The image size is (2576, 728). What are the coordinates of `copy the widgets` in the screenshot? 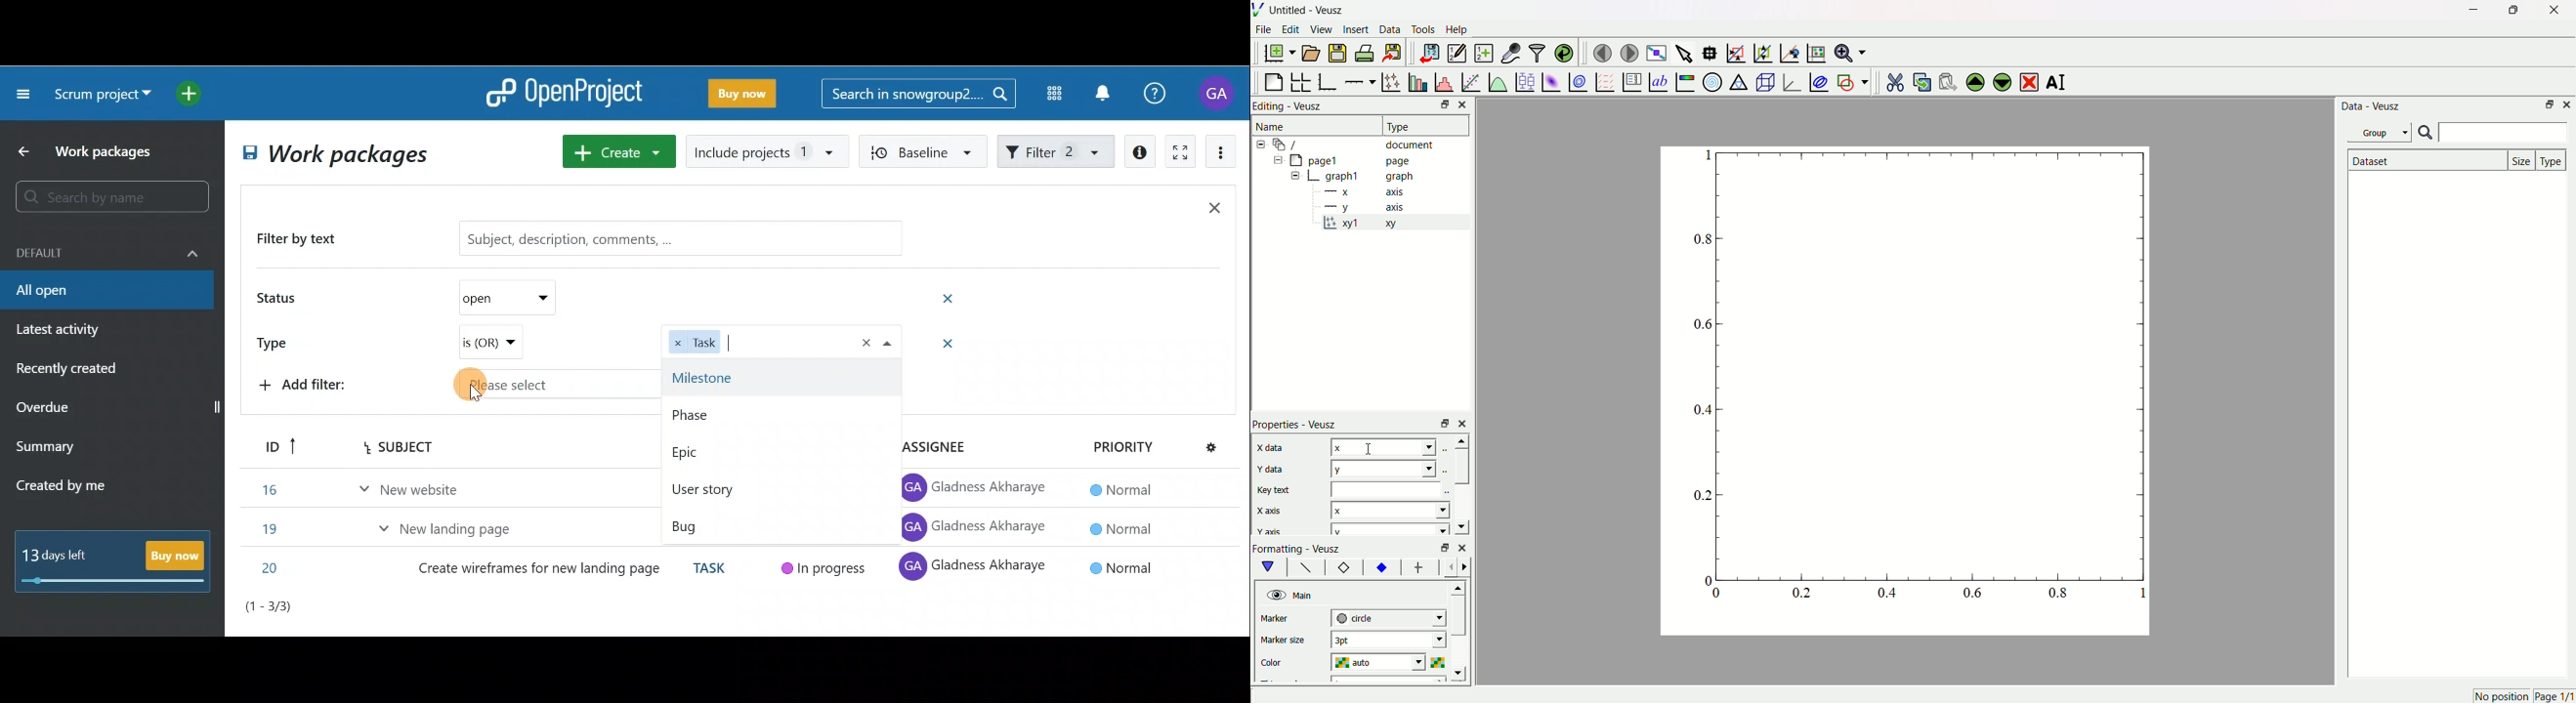 It's located at (1922, 80).